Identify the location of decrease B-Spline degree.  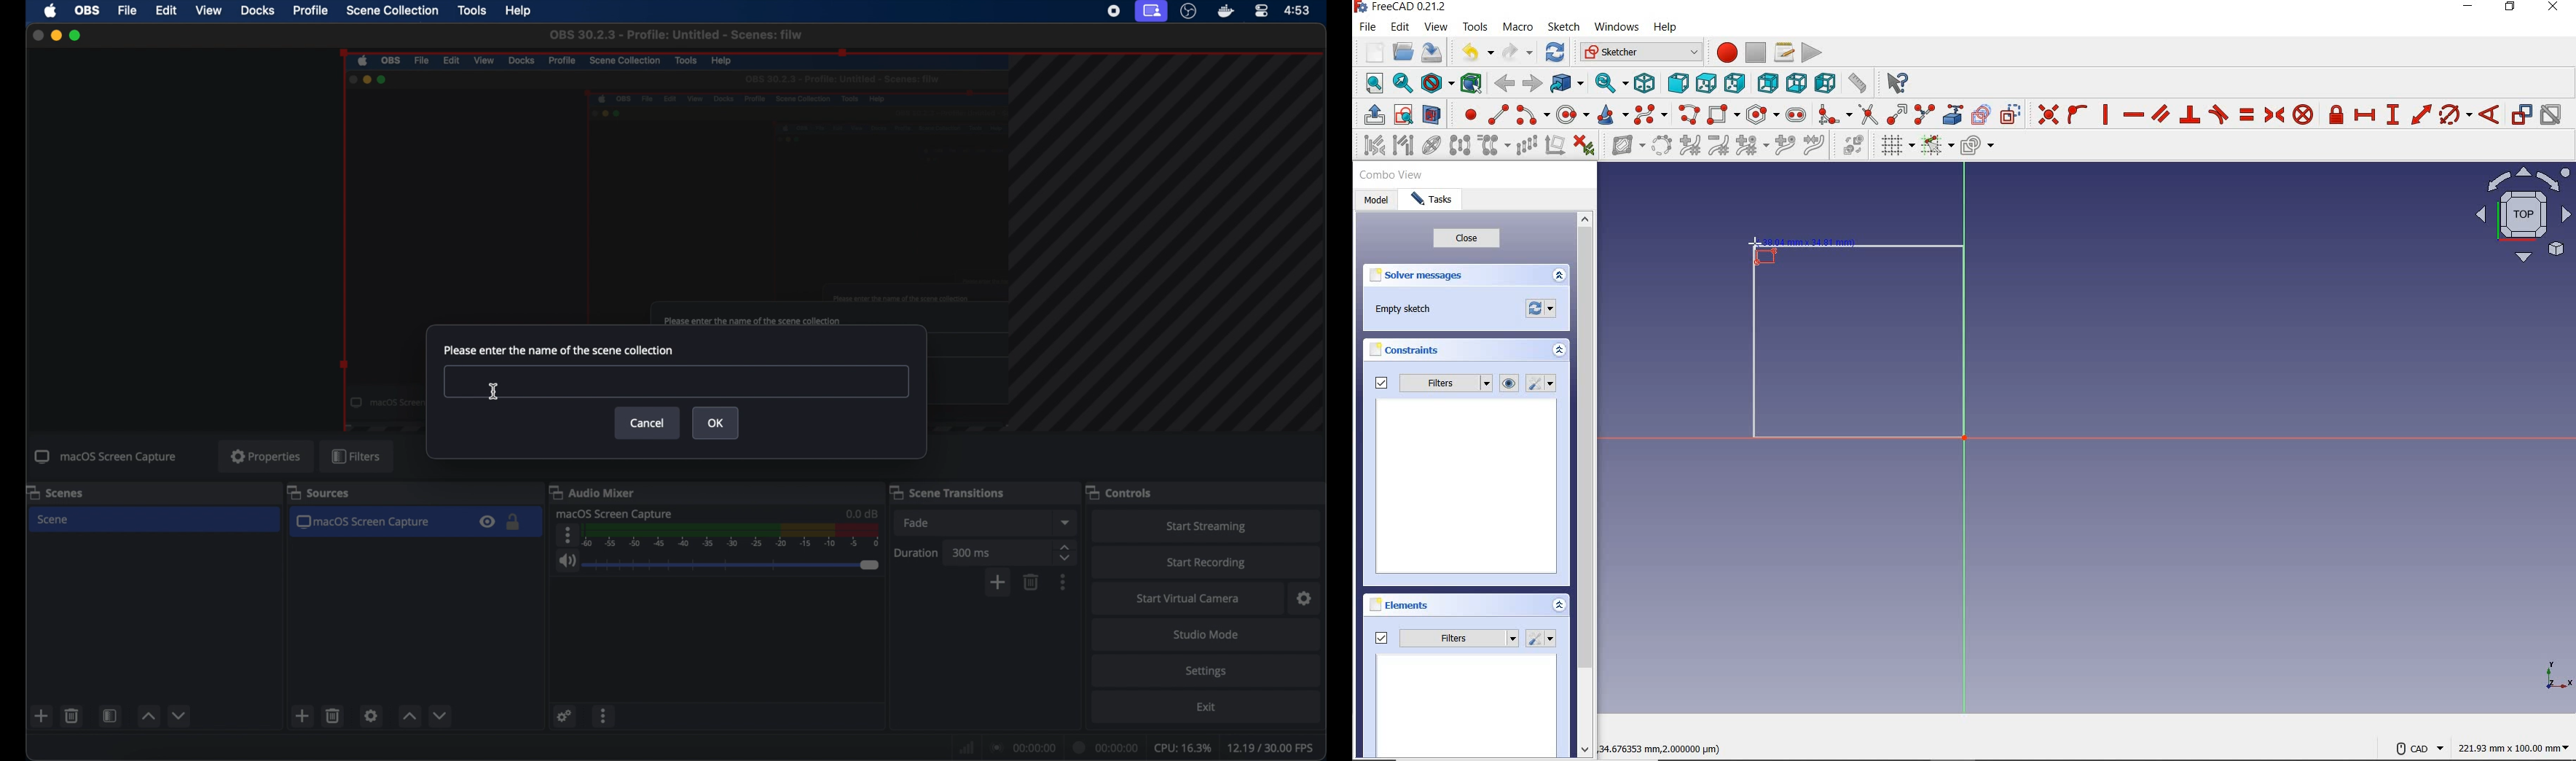
(1719, 147).